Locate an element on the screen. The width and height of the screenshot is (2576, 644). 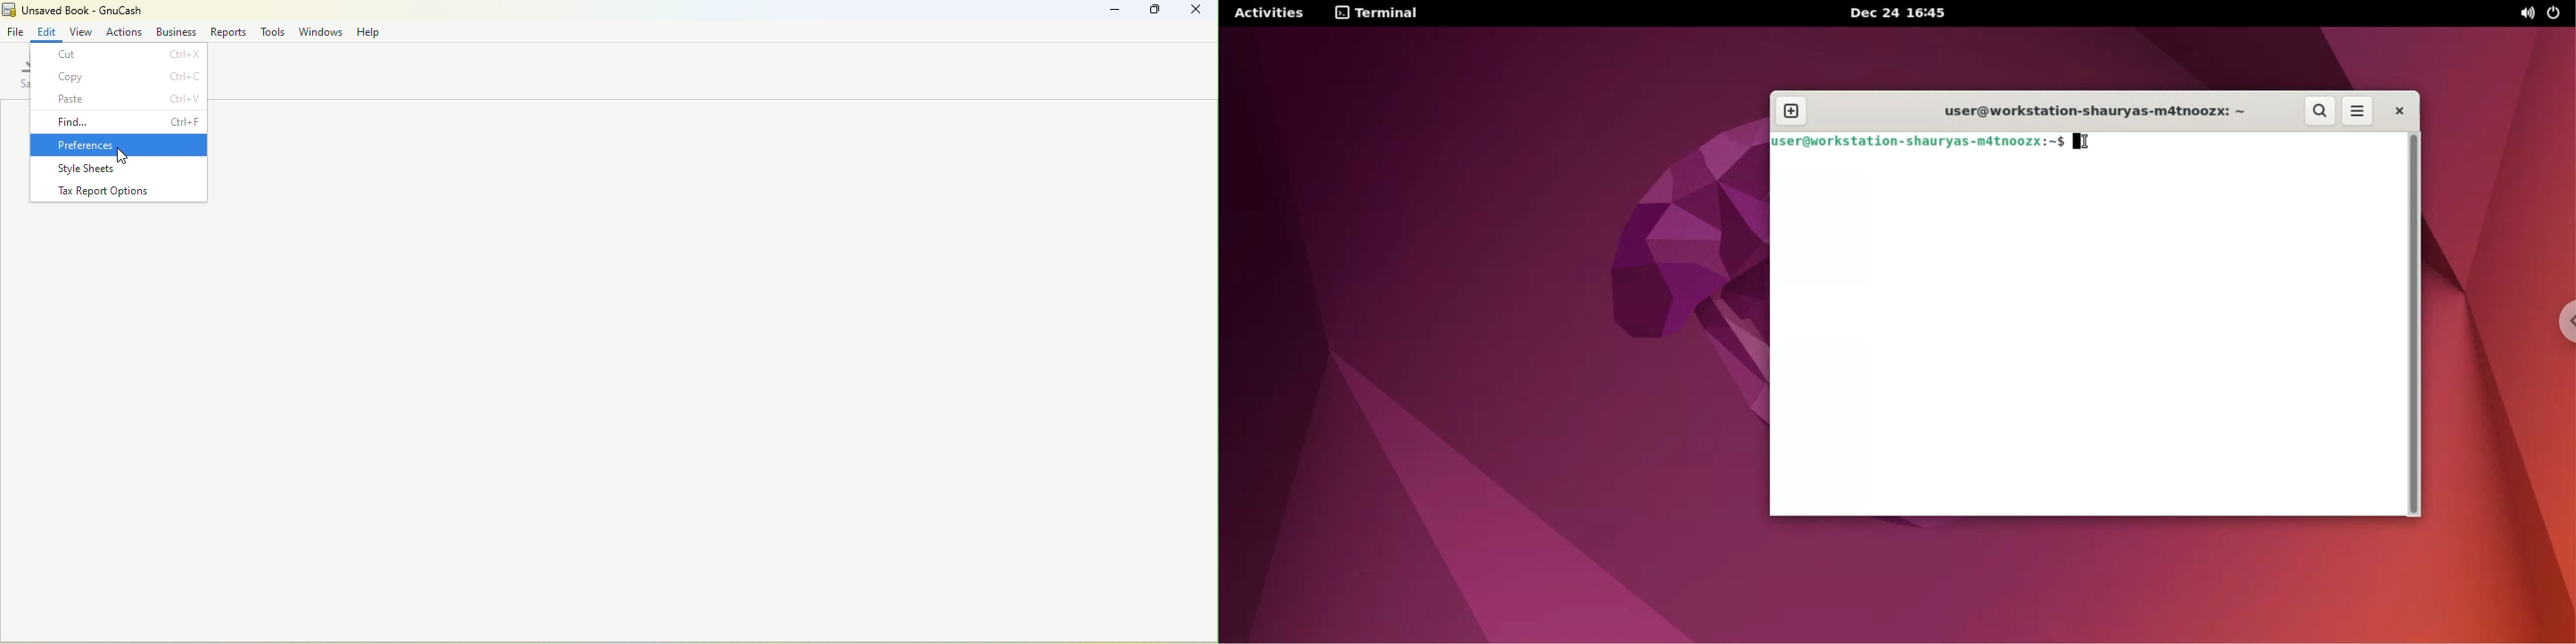
Cursor is located at coordinates (121, 156).